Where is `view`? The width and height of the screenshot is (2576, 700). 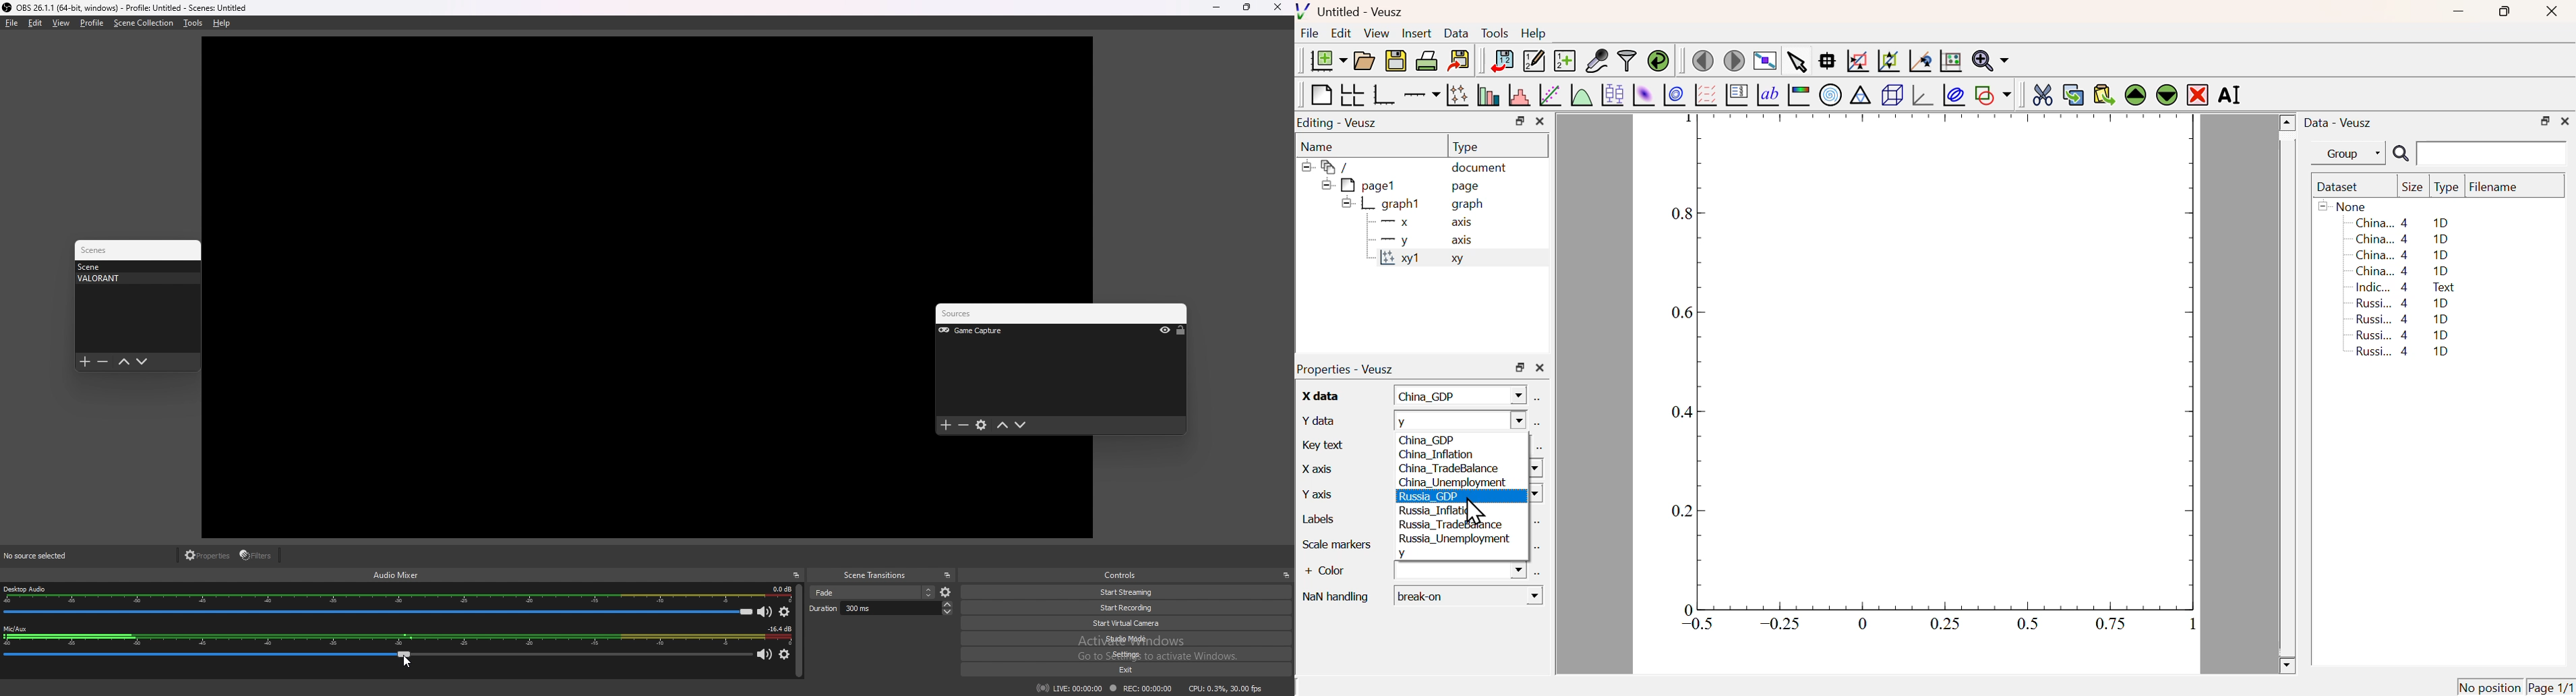 view is located at coordinates (62, 22).